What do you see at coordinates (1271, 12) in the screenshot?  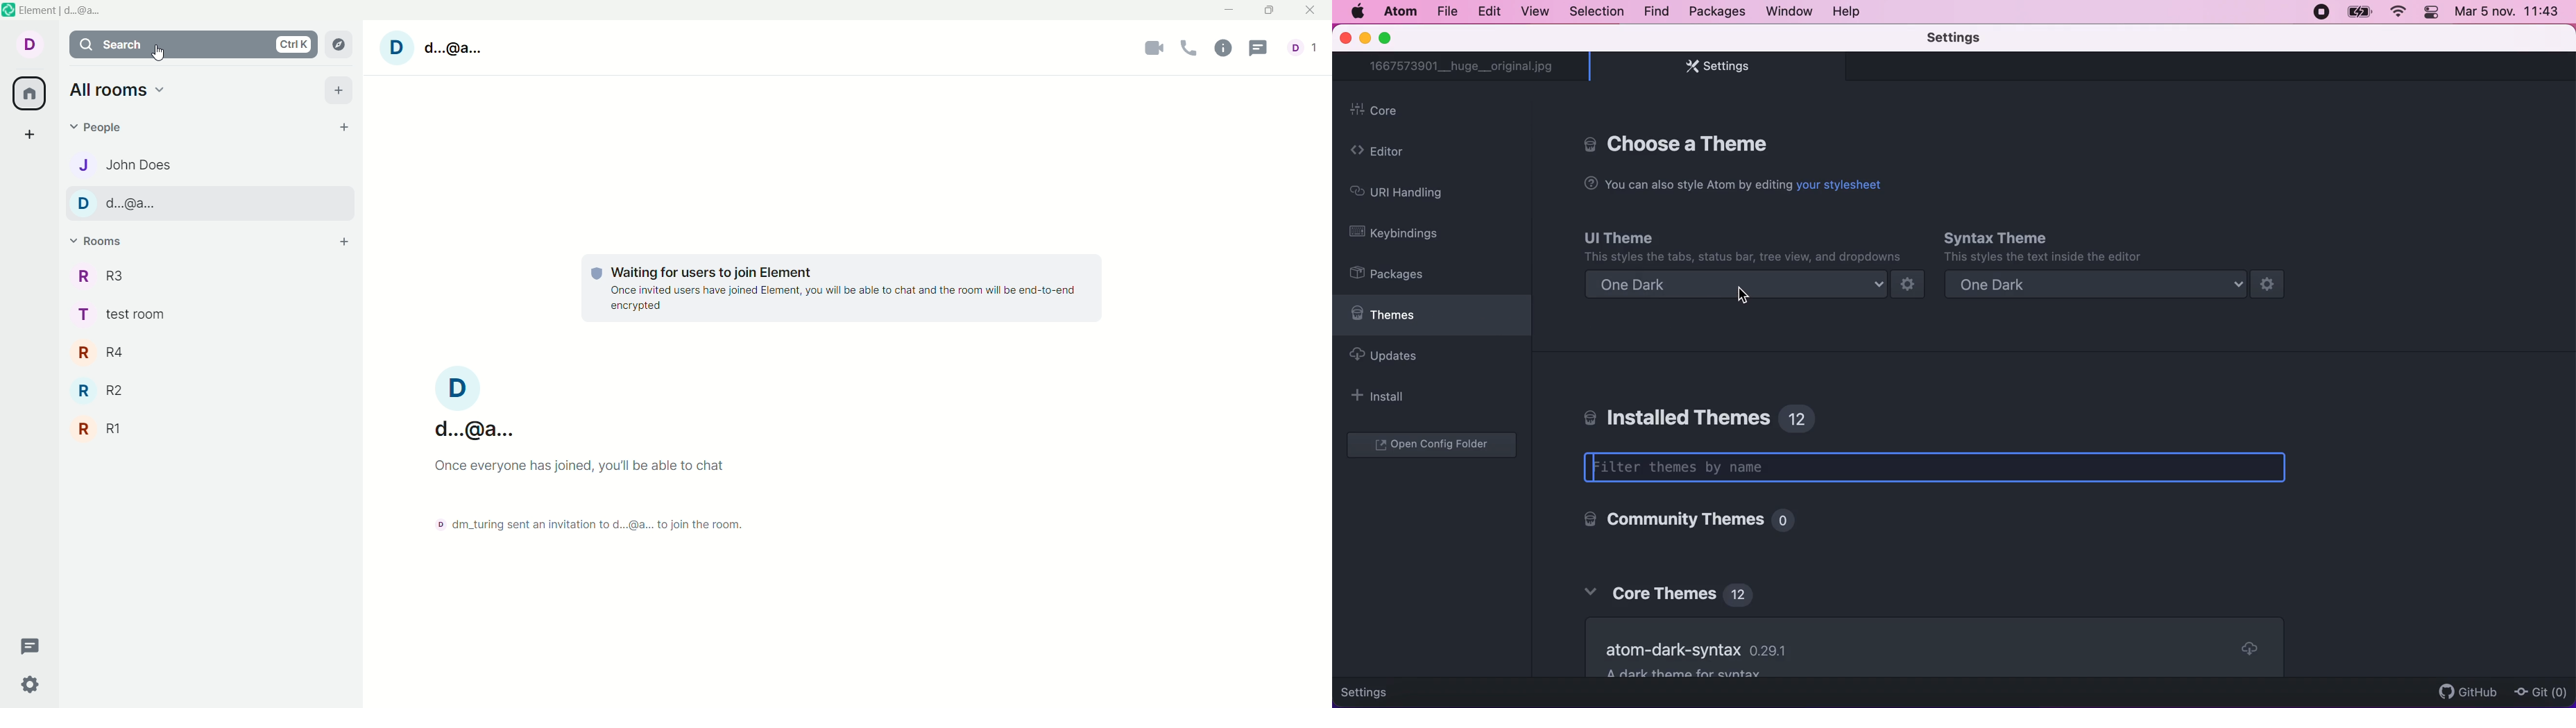 I see `maximize` at bounding box center [1271, 12].